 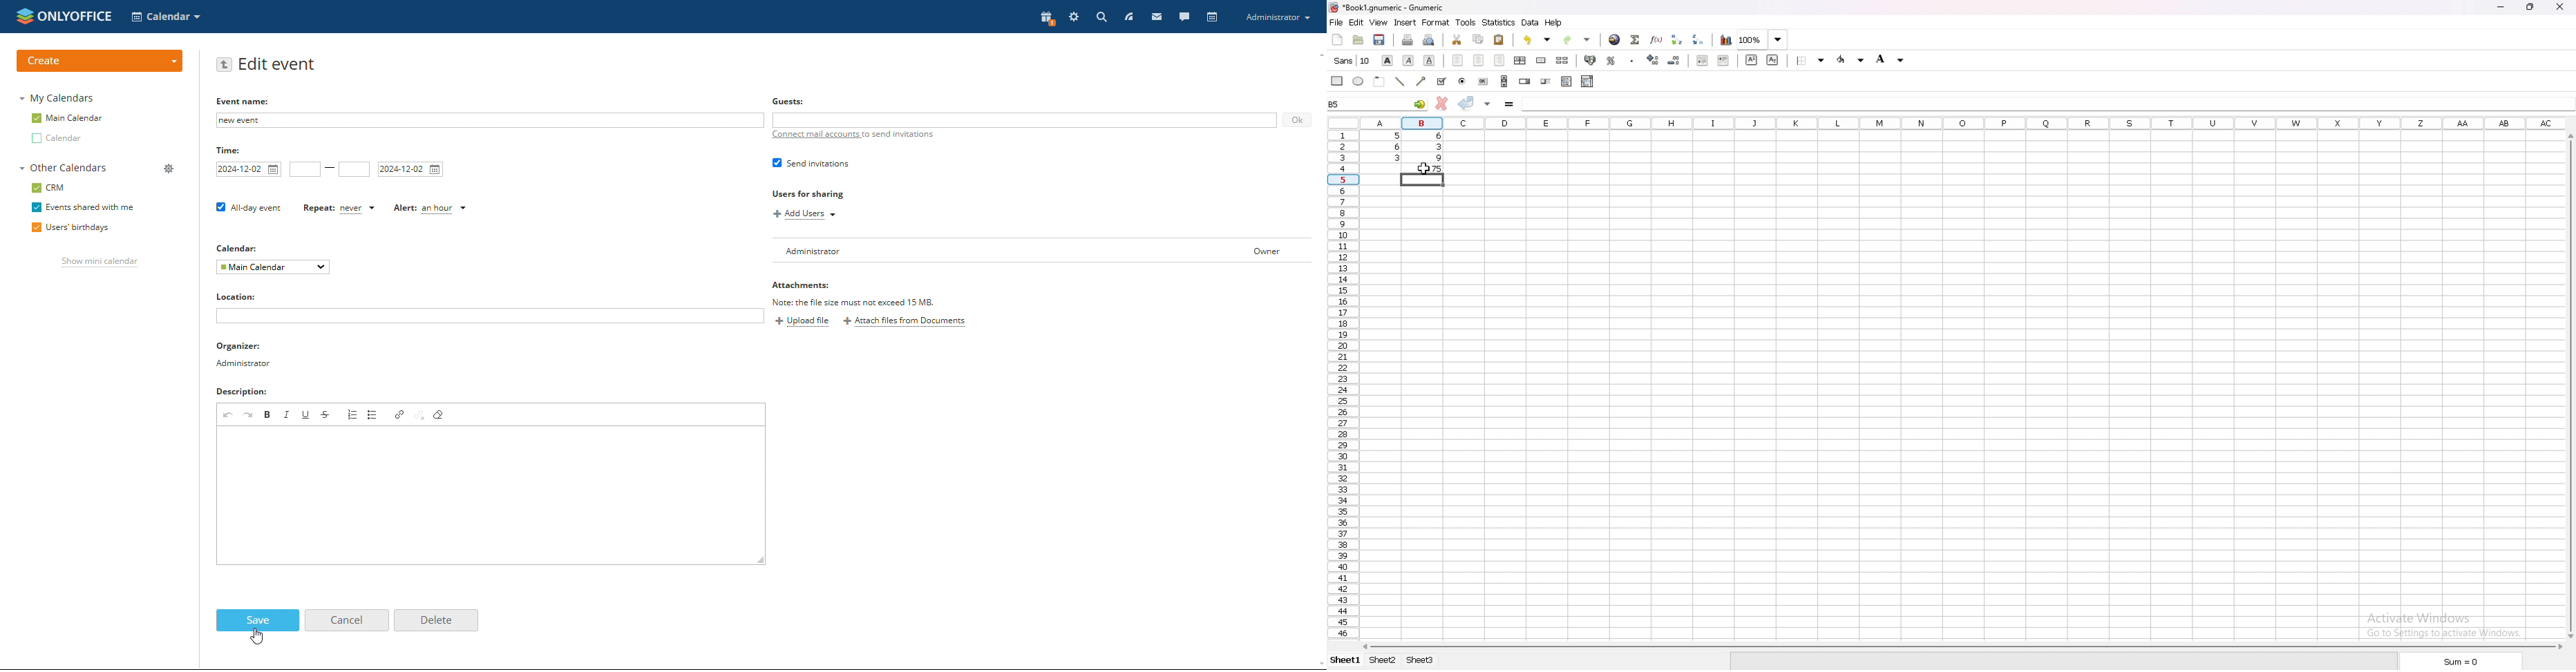 I want to click on save, so click(x=257, y=620).